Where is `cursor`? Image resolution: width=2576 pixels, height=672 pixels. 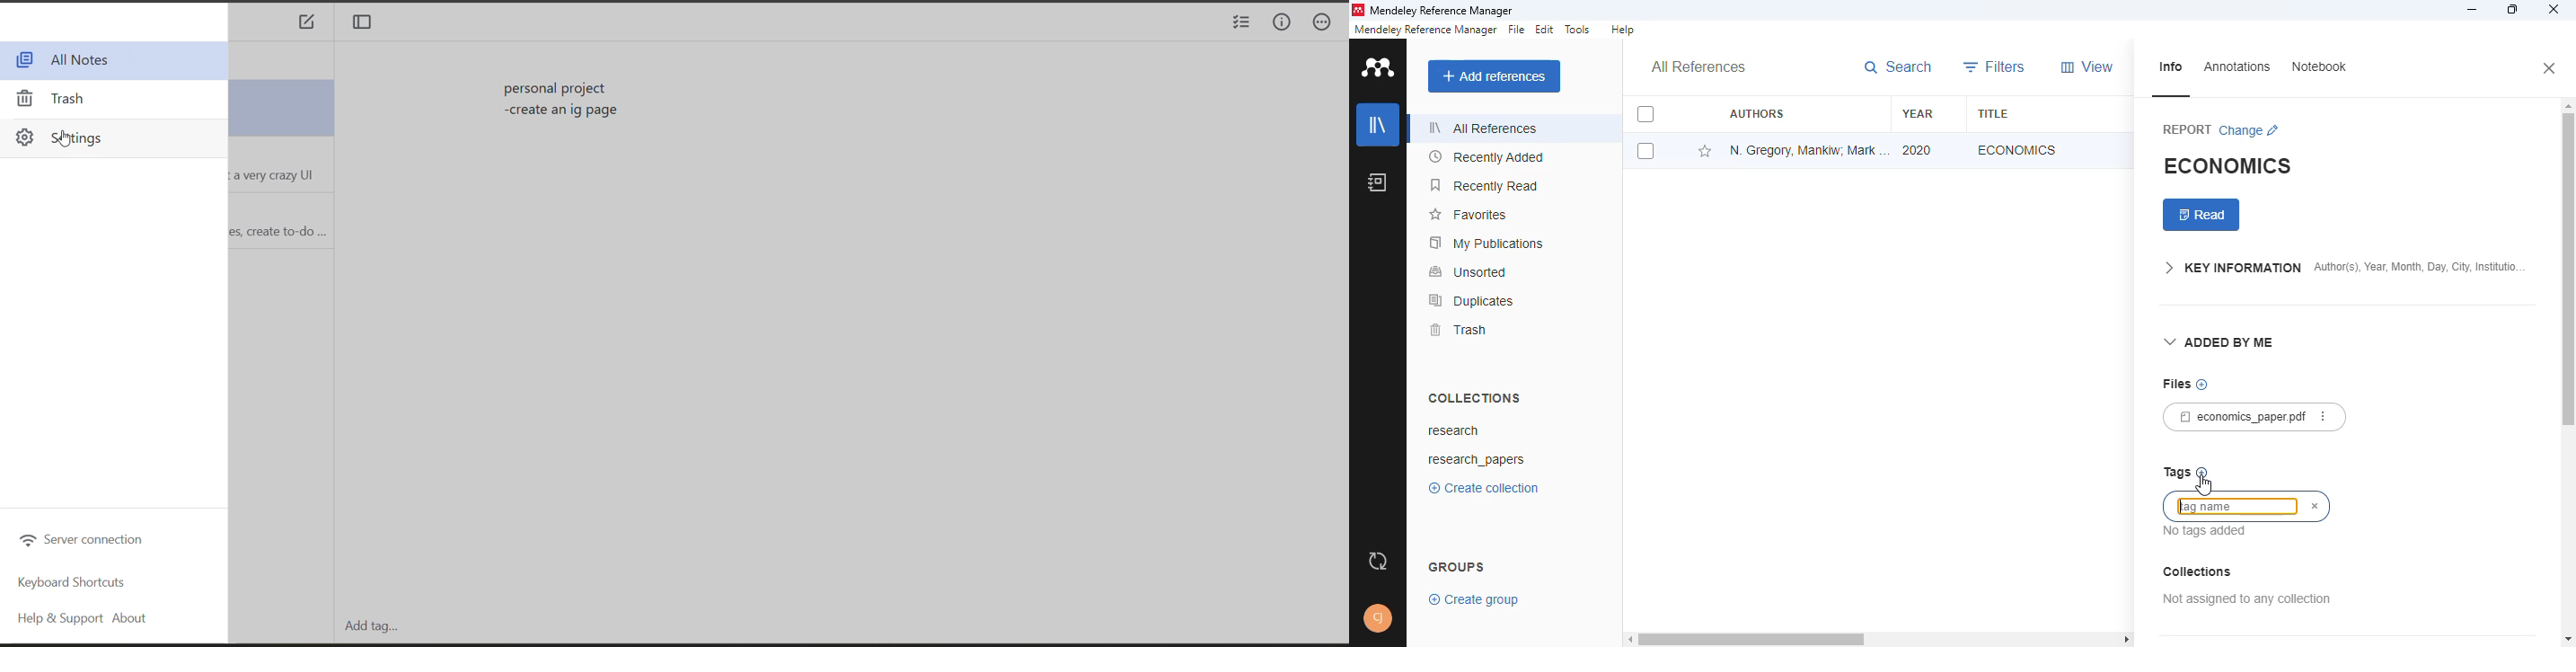
cursor is located at coordinates (2202, 484).